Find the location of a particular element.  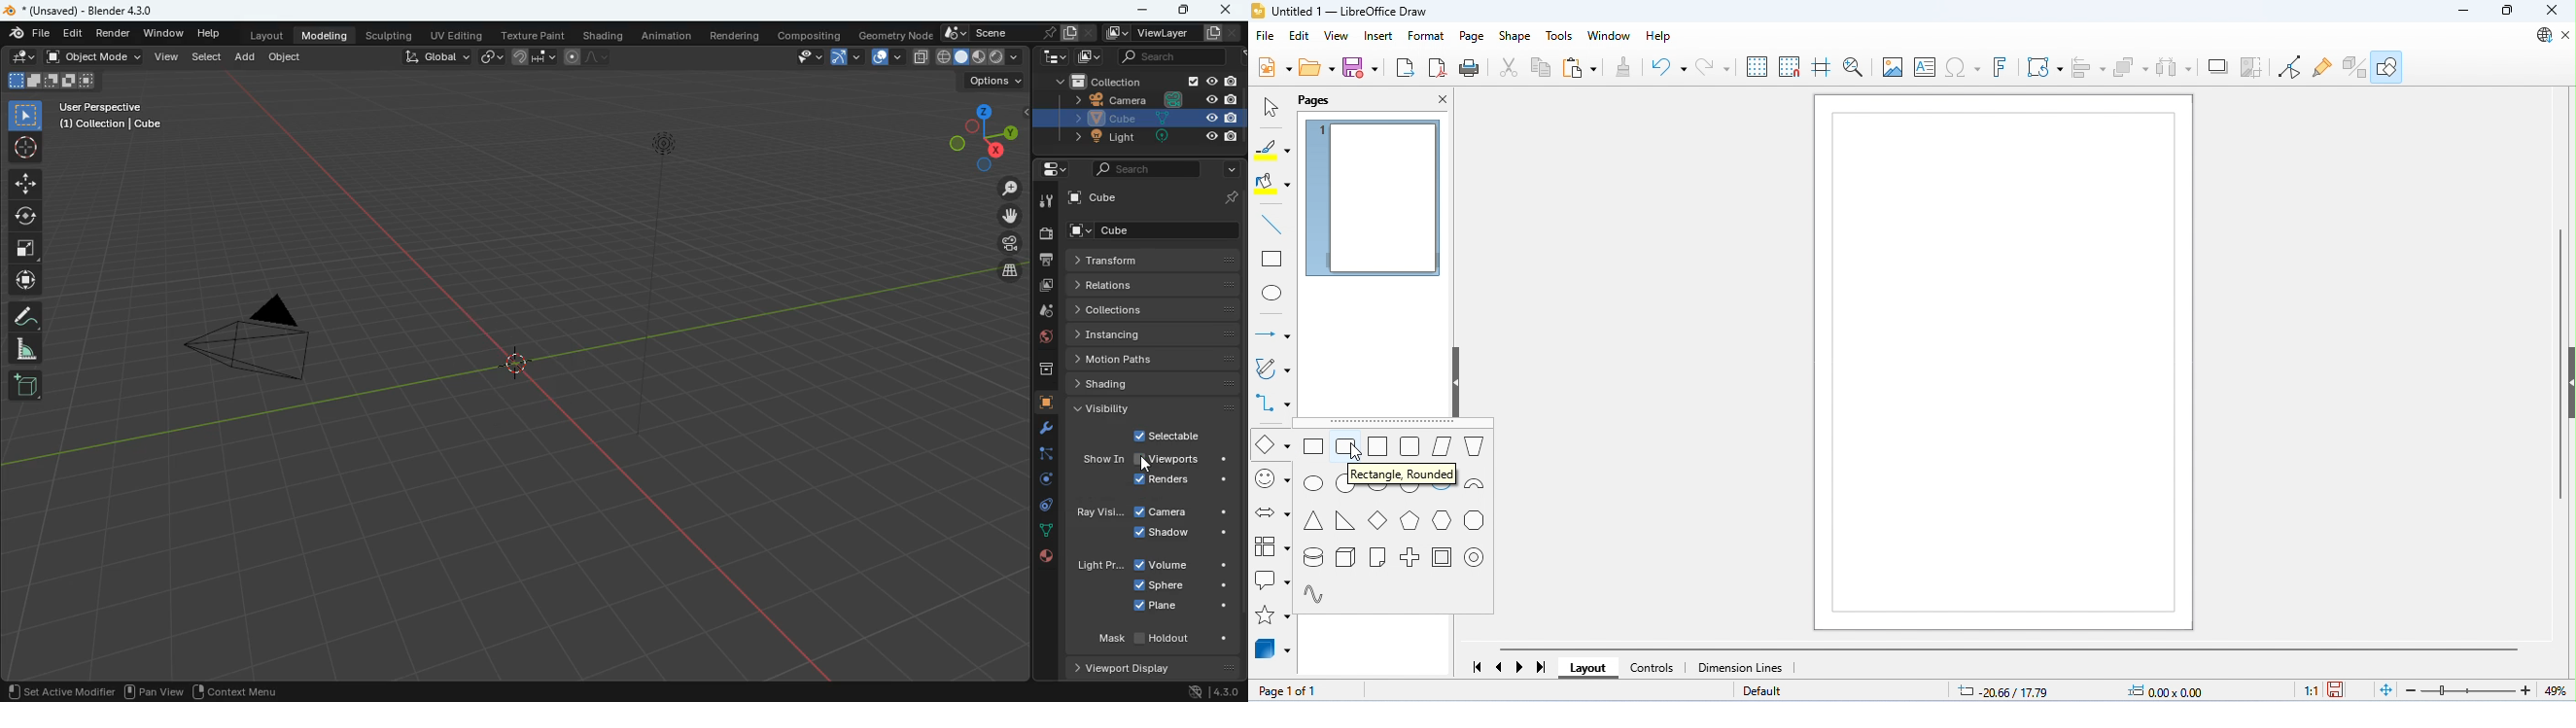

camera is located at coordinates (255, 345).